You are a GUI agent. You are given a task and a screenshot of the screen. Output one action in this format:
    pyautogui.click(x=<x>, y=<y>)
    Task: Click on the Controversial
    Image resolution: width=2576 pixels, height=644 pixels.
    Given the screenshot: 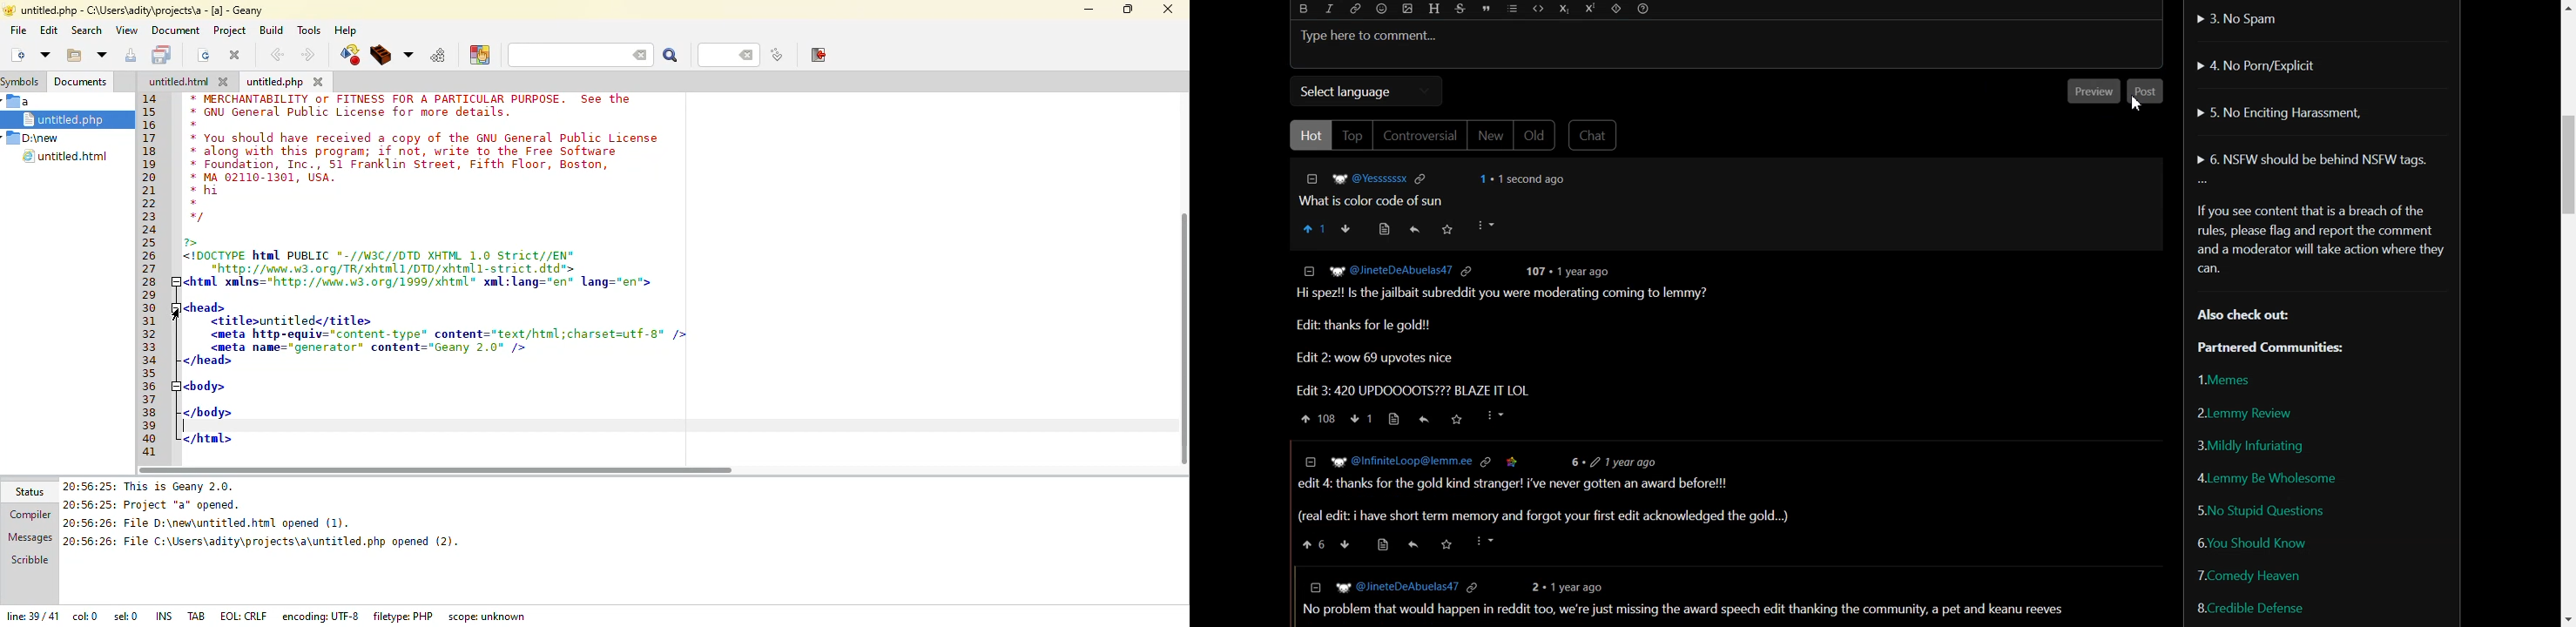 What is the action you would take?
    pyautogui.click(x=1421, y=136)
    